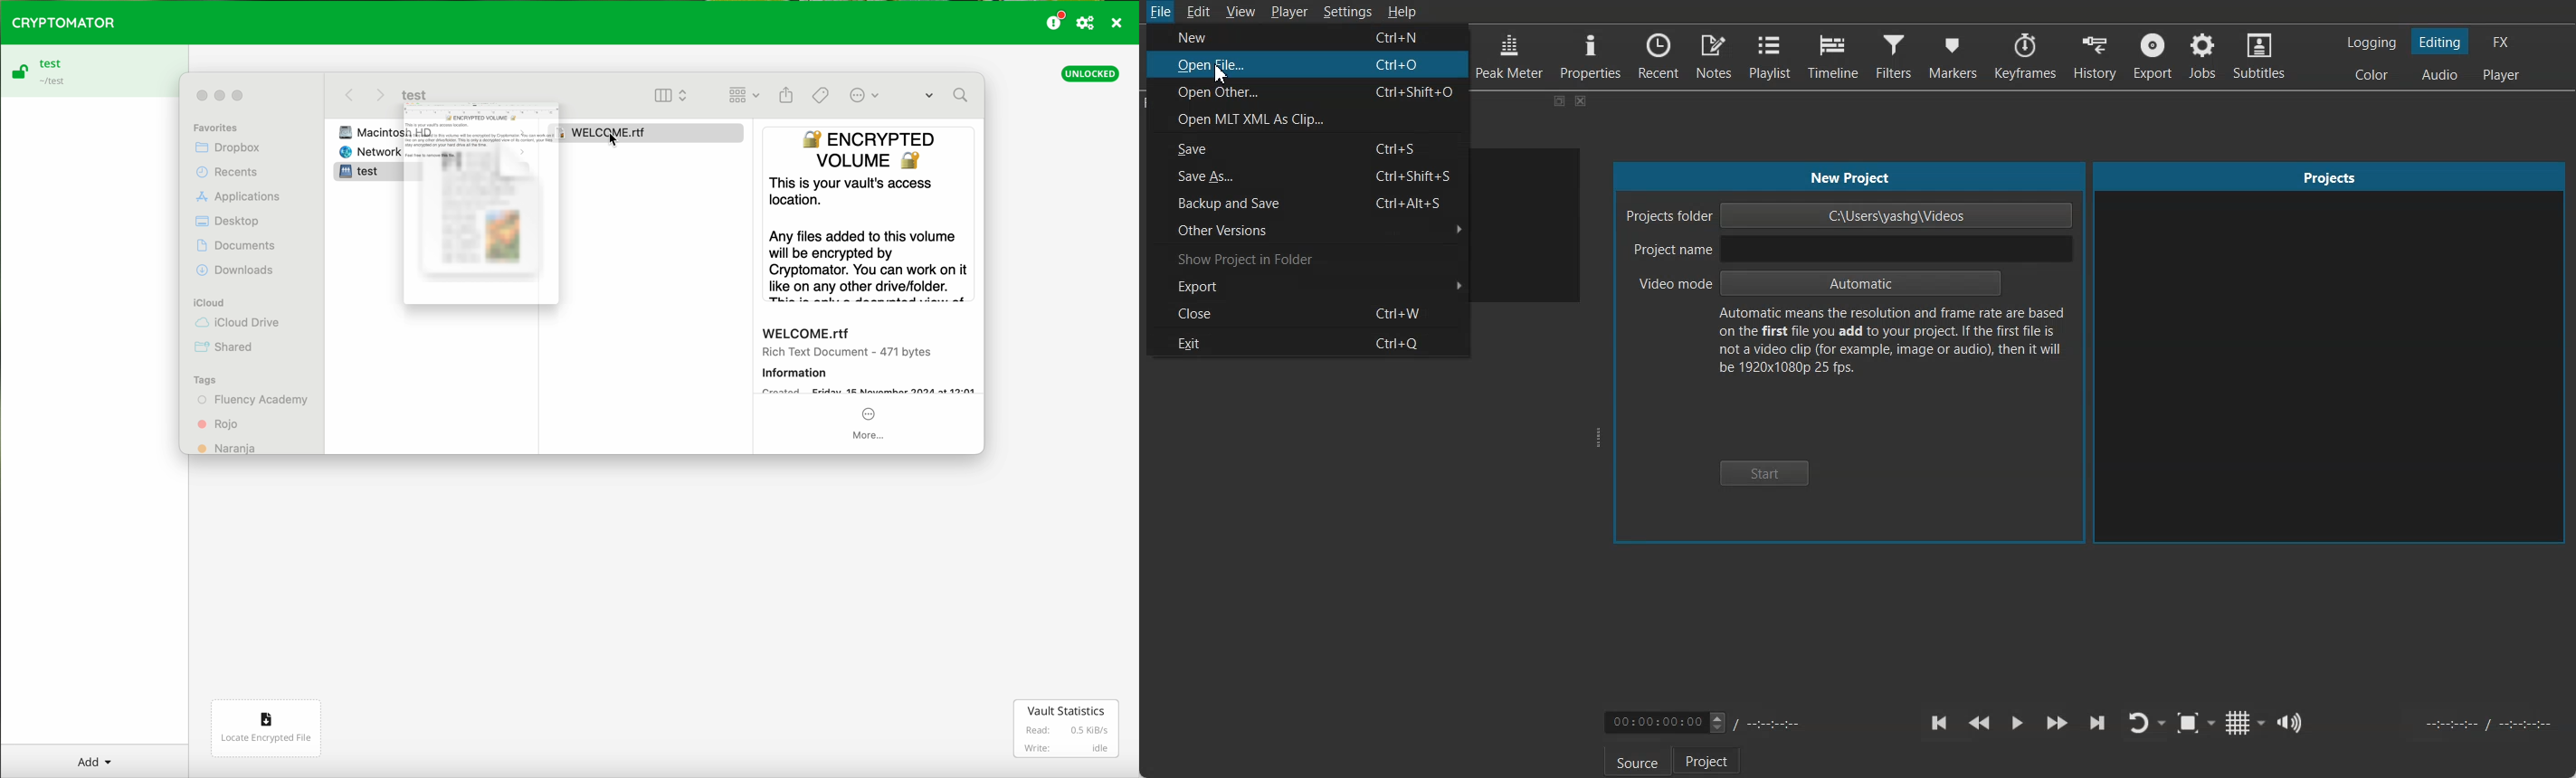  What do you see at coordinates (1667, 251) in the screenshot?
I see `Project Name` at bounding box center [1667, 251].